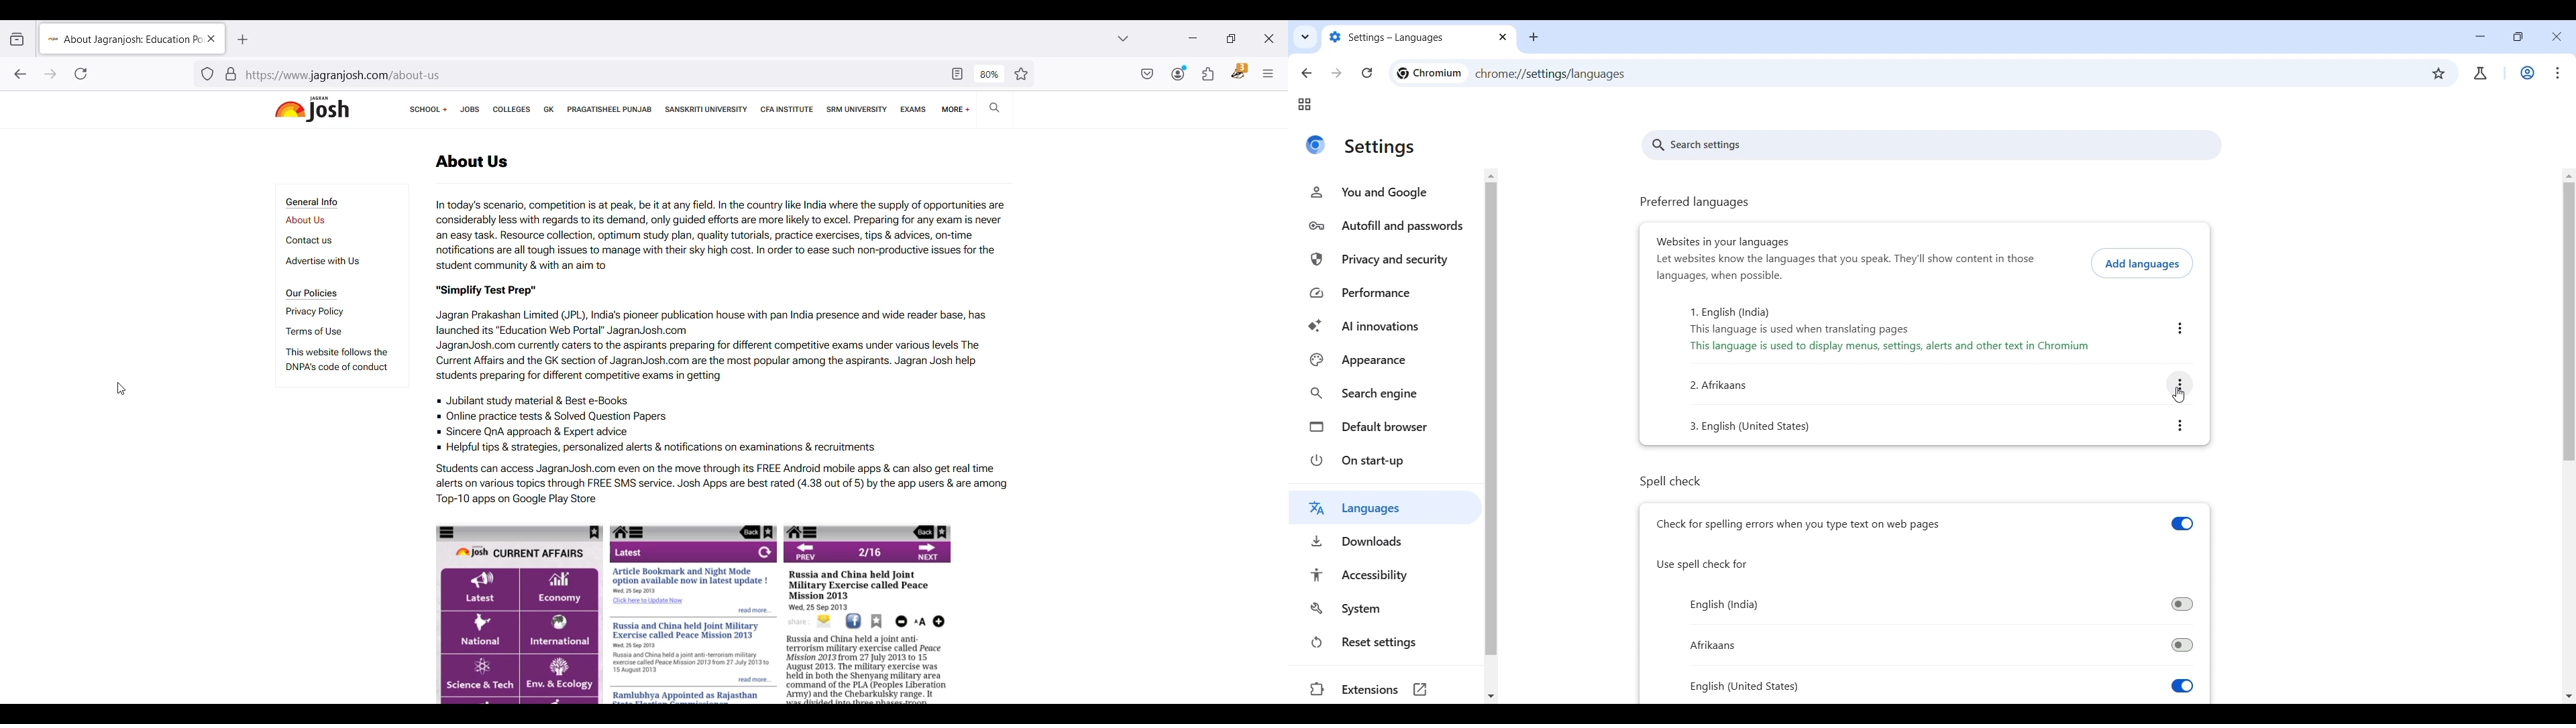 This screenshot has width=2576, height=728. What do you see at coordinates (1385, 507) in the screenshot?
I see `Languages highlighted` at bounding box center [1385, 507].